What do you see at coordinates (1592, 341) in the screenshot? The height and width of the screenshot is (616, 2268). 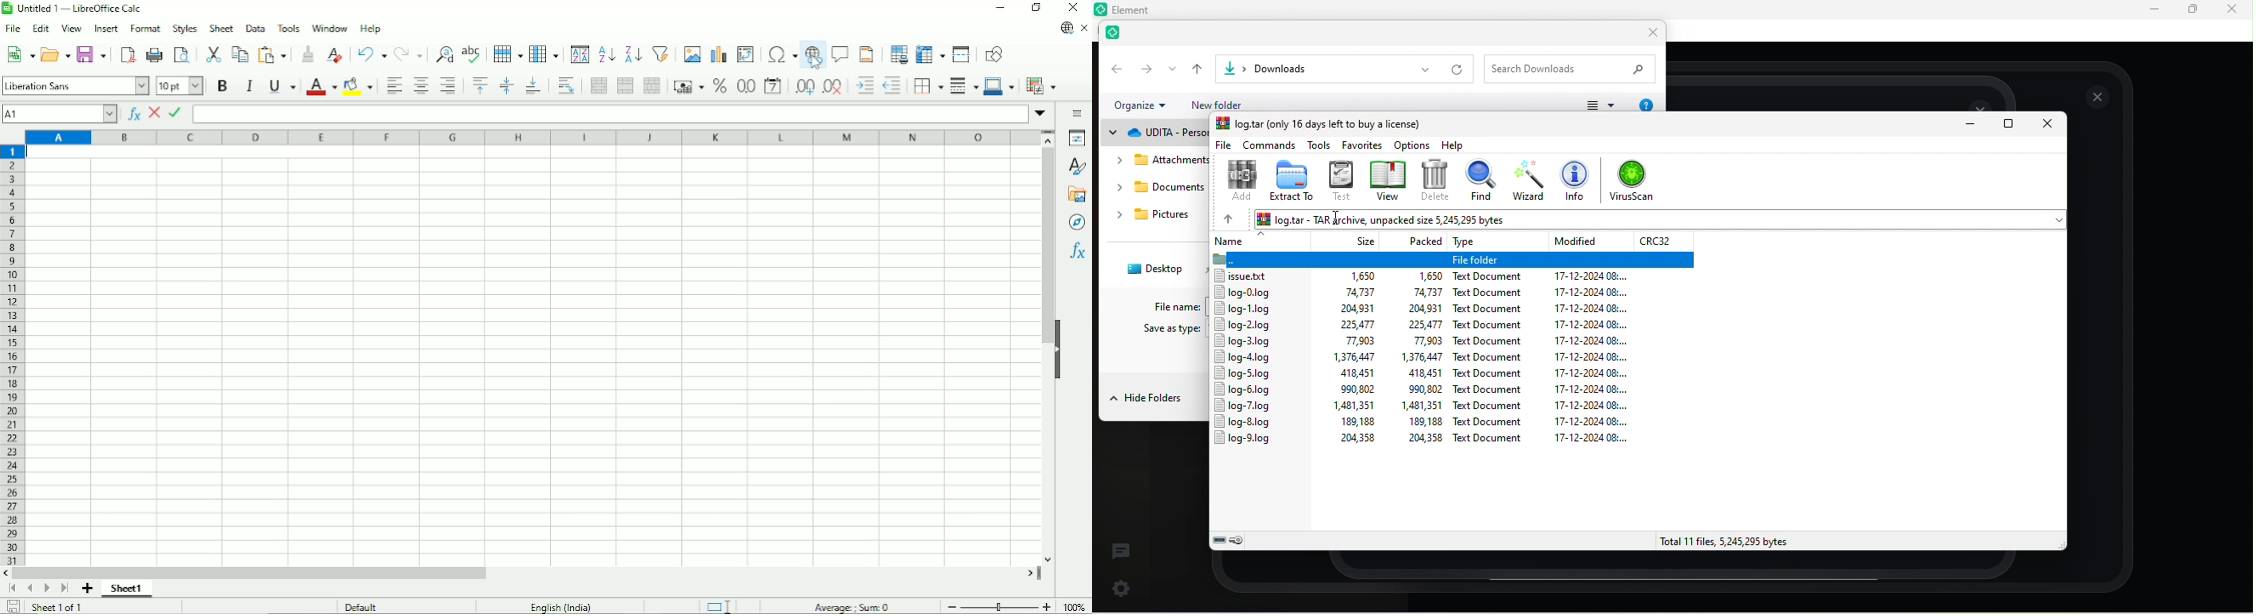 I see `17-12-2024 08:0...` at bounding box center [1592, 341].